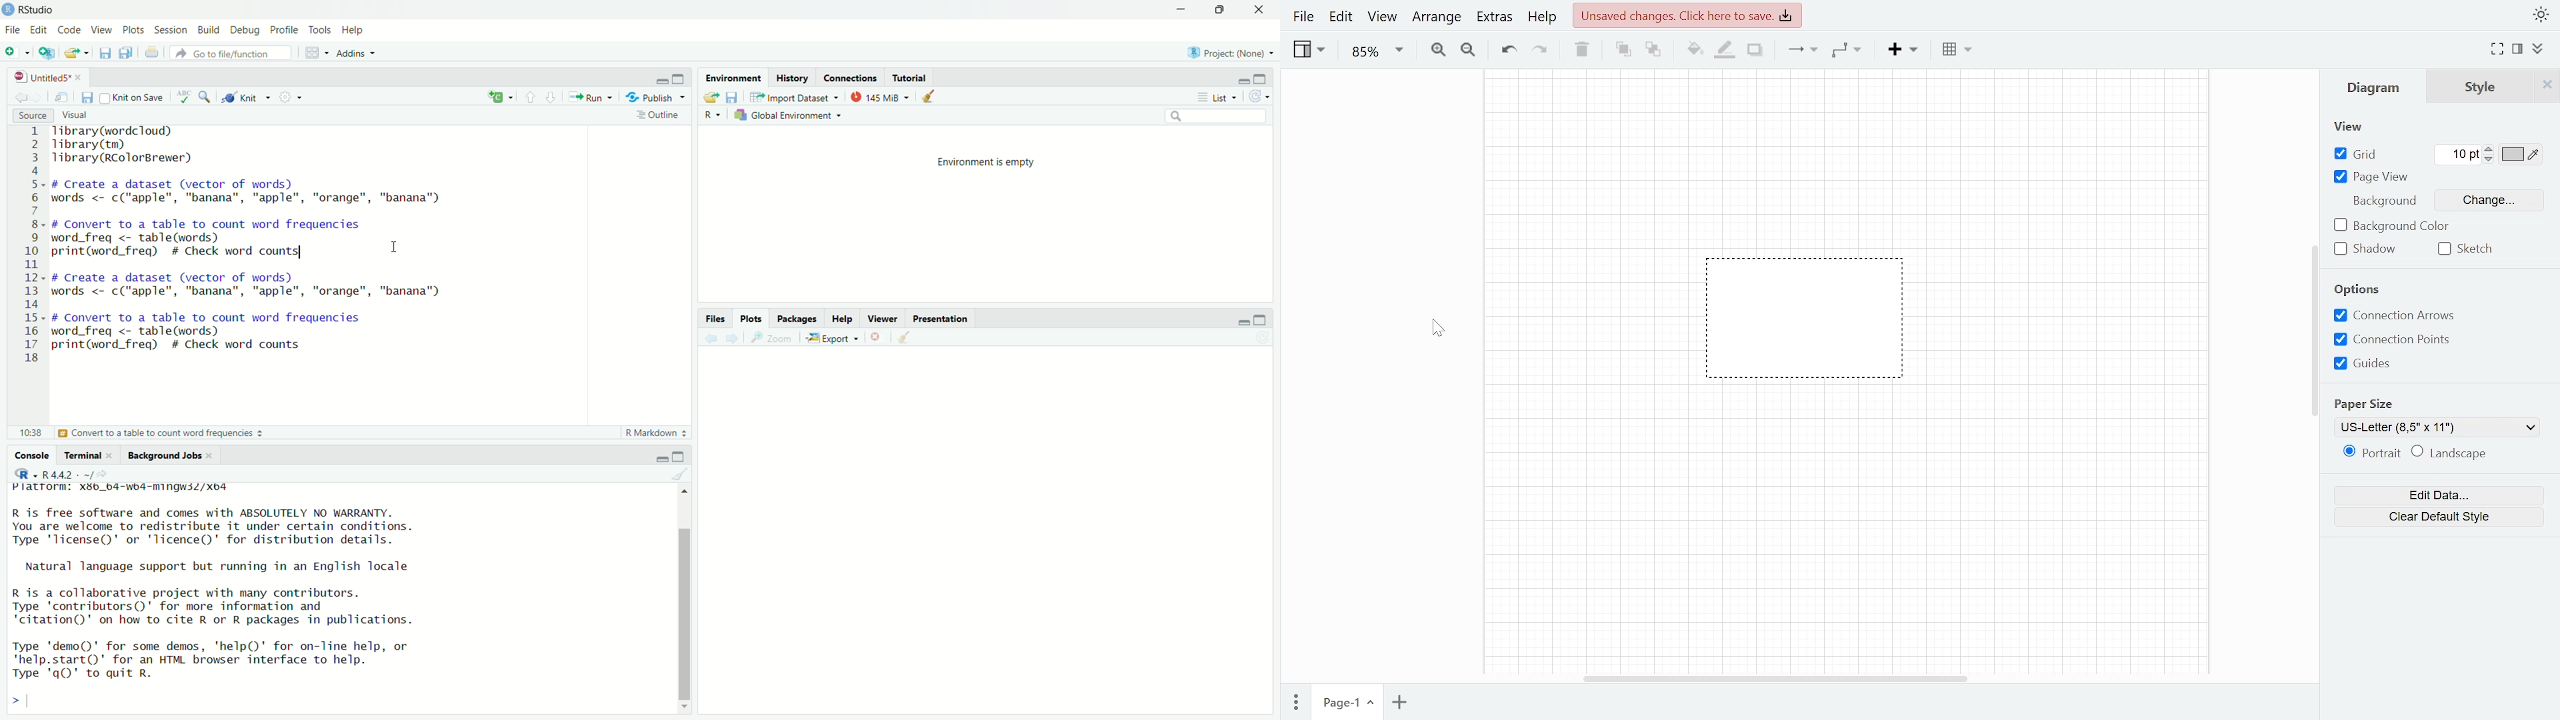 This screenshot has width=2576, height=728. I want to click on Environment is empty, so click(985, 164).